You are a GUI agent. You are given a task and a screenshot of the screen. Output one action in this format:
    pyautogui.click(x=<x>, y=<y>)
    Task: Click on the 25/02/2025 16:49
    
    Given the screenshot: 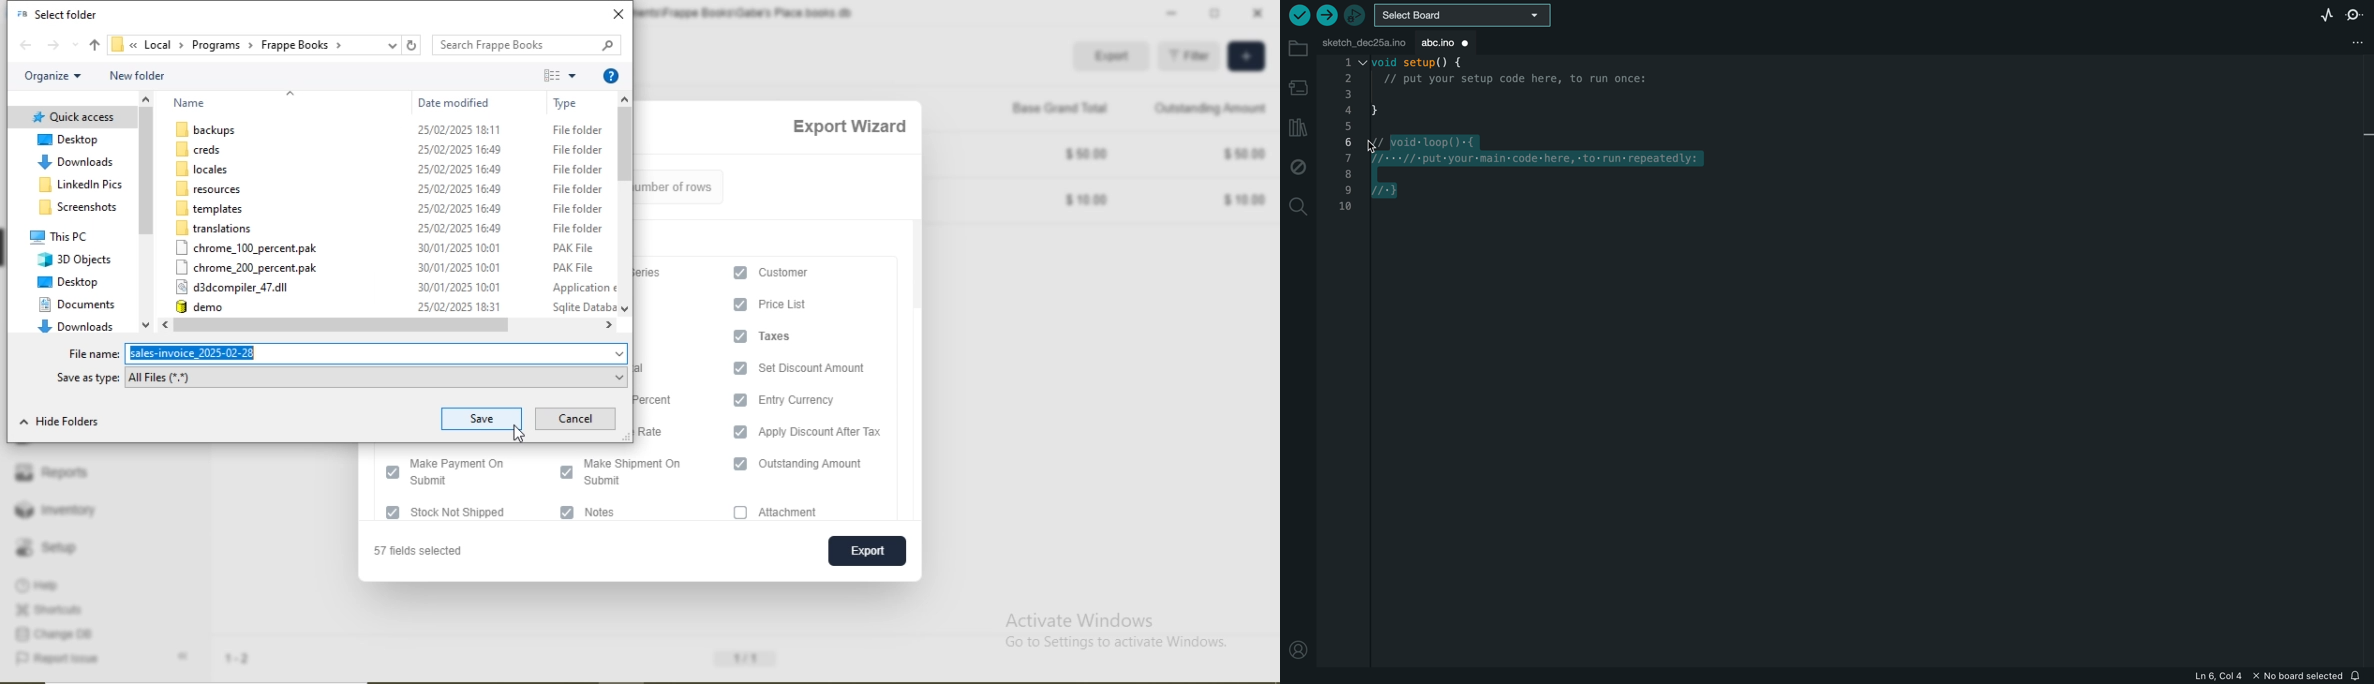 What is the action you would take?
    pyautogui.click(x=458, y=147)
    